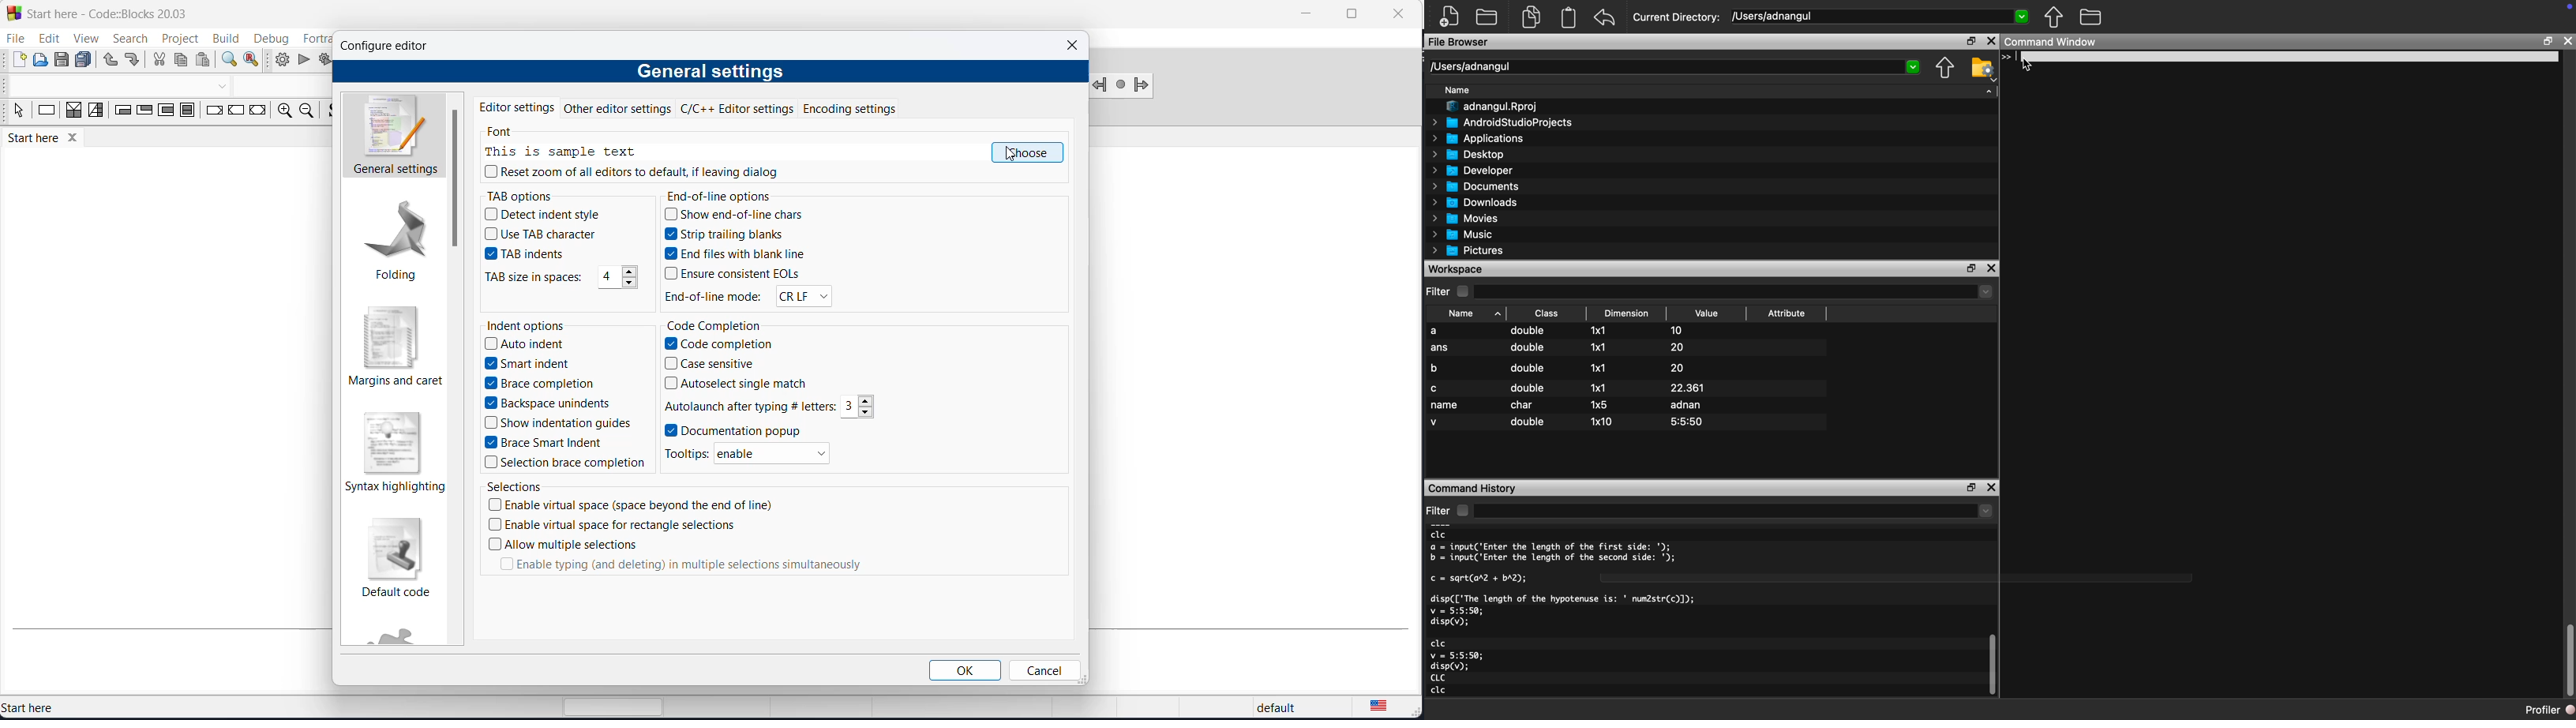 The width and height of the screenshot is (2576, 728). Describe the element at coordinates (1451, 509) in the screenshot. I see `Filter` at that location.